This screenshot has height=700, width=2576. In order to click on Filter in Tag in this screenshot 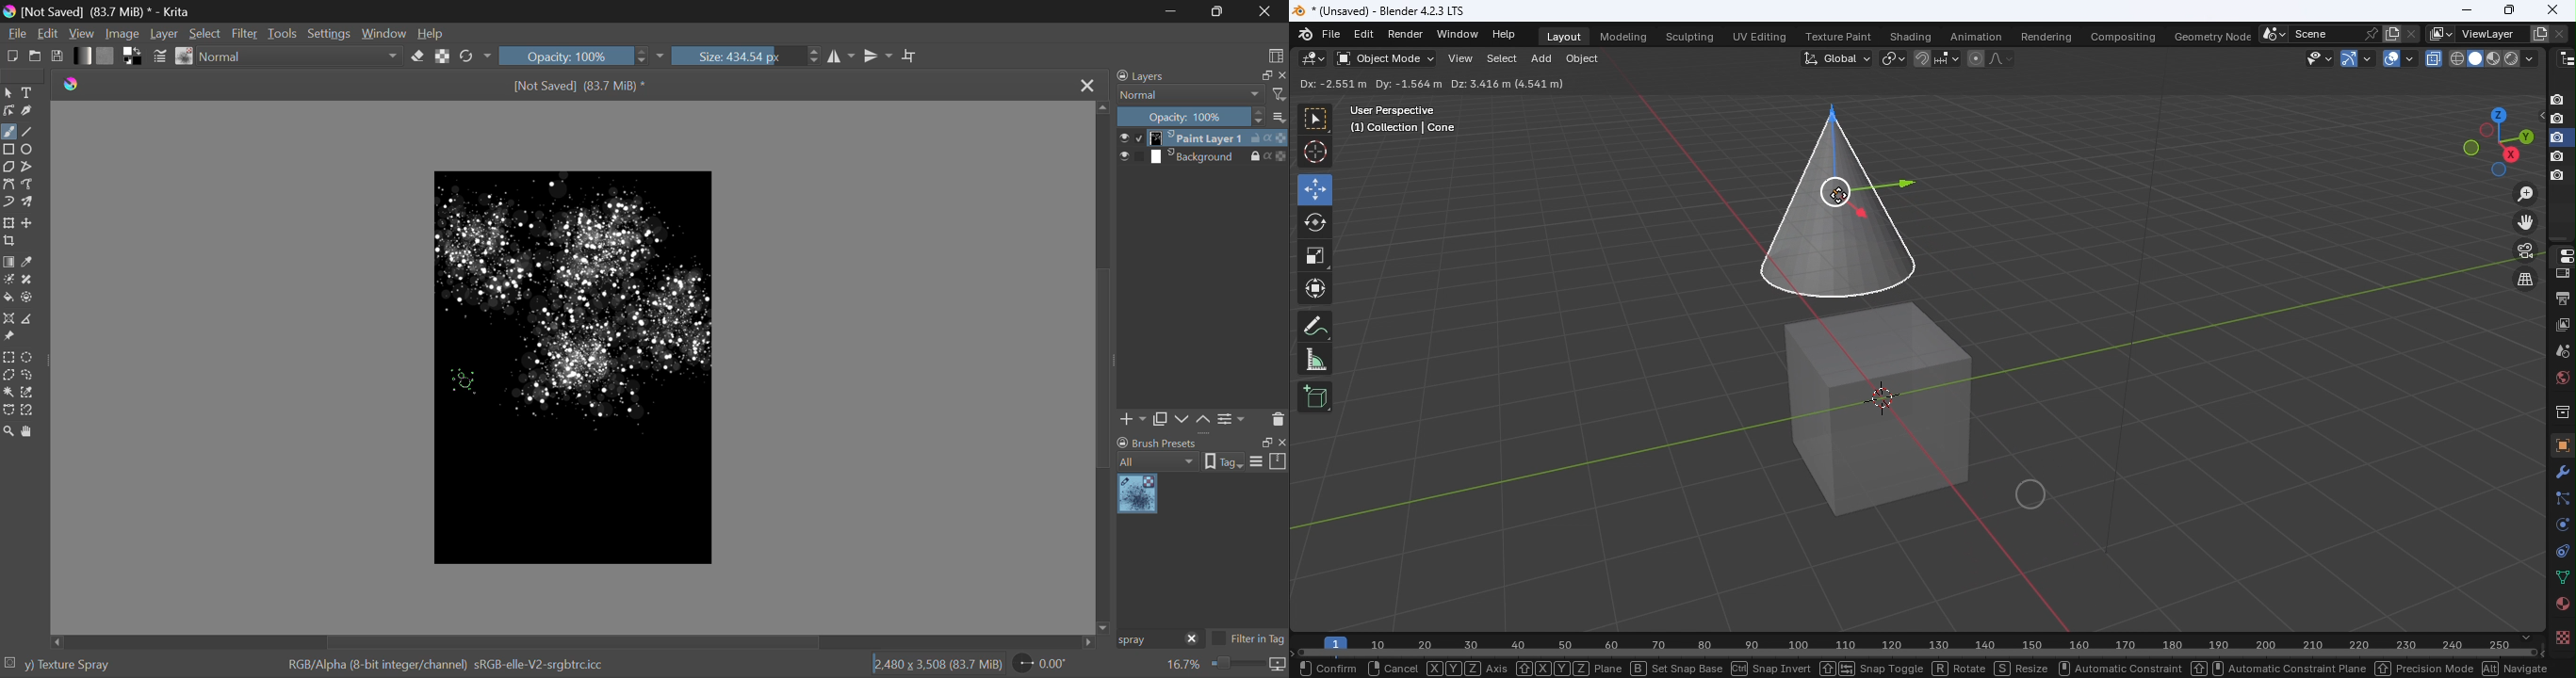, I will do `click(1249, 640)`.